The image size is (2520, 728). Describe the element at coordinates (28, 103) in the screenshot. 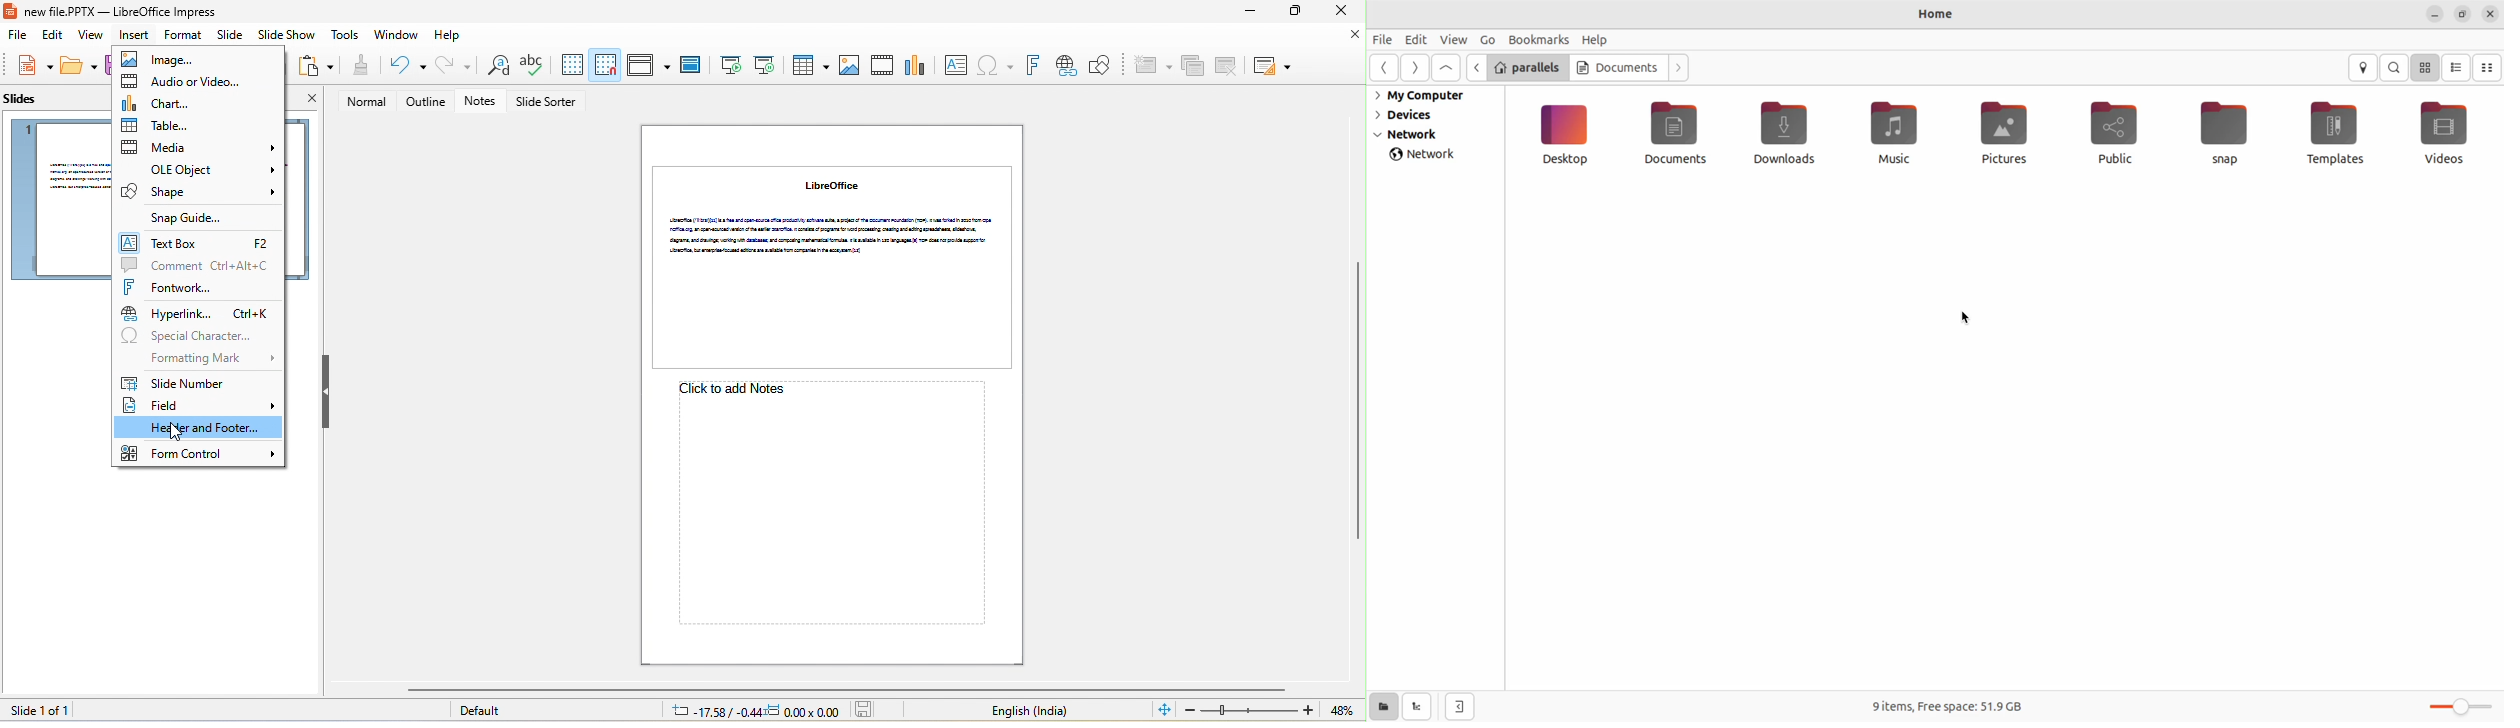

I see `slides` at that location.